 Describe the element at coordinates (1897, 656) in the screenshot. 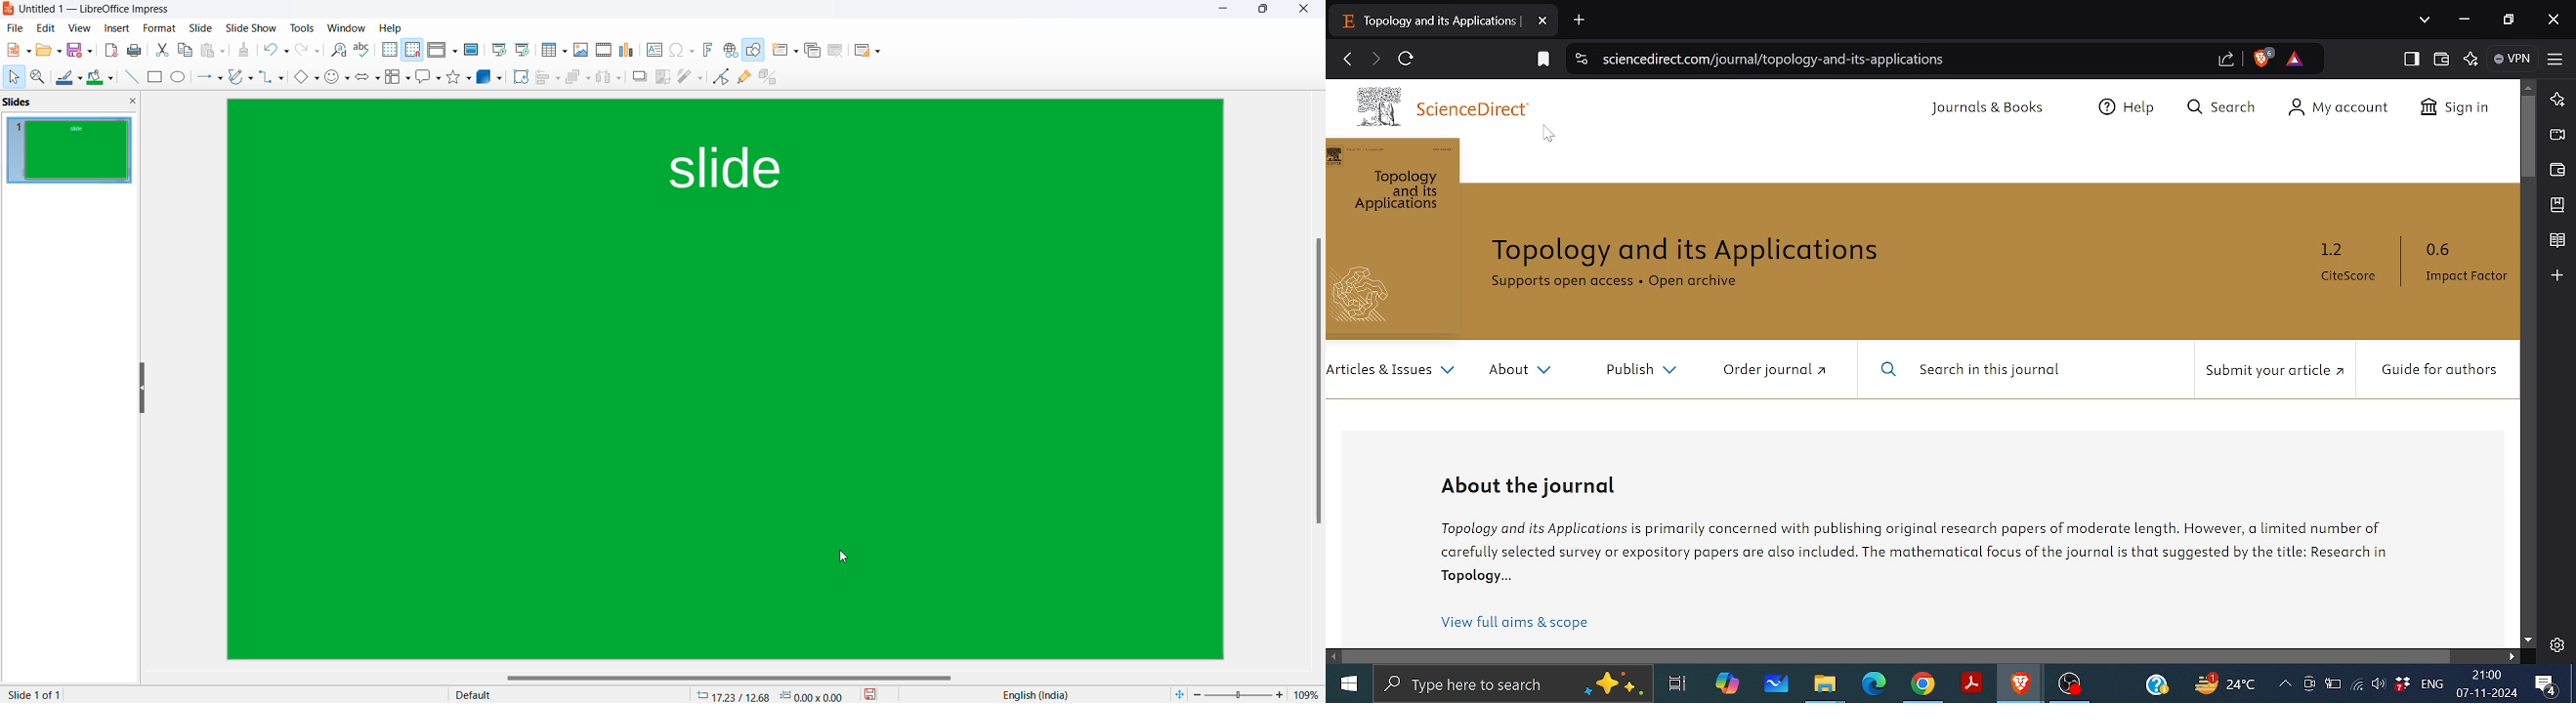

I see `Horizontal scrollbar` at that location.